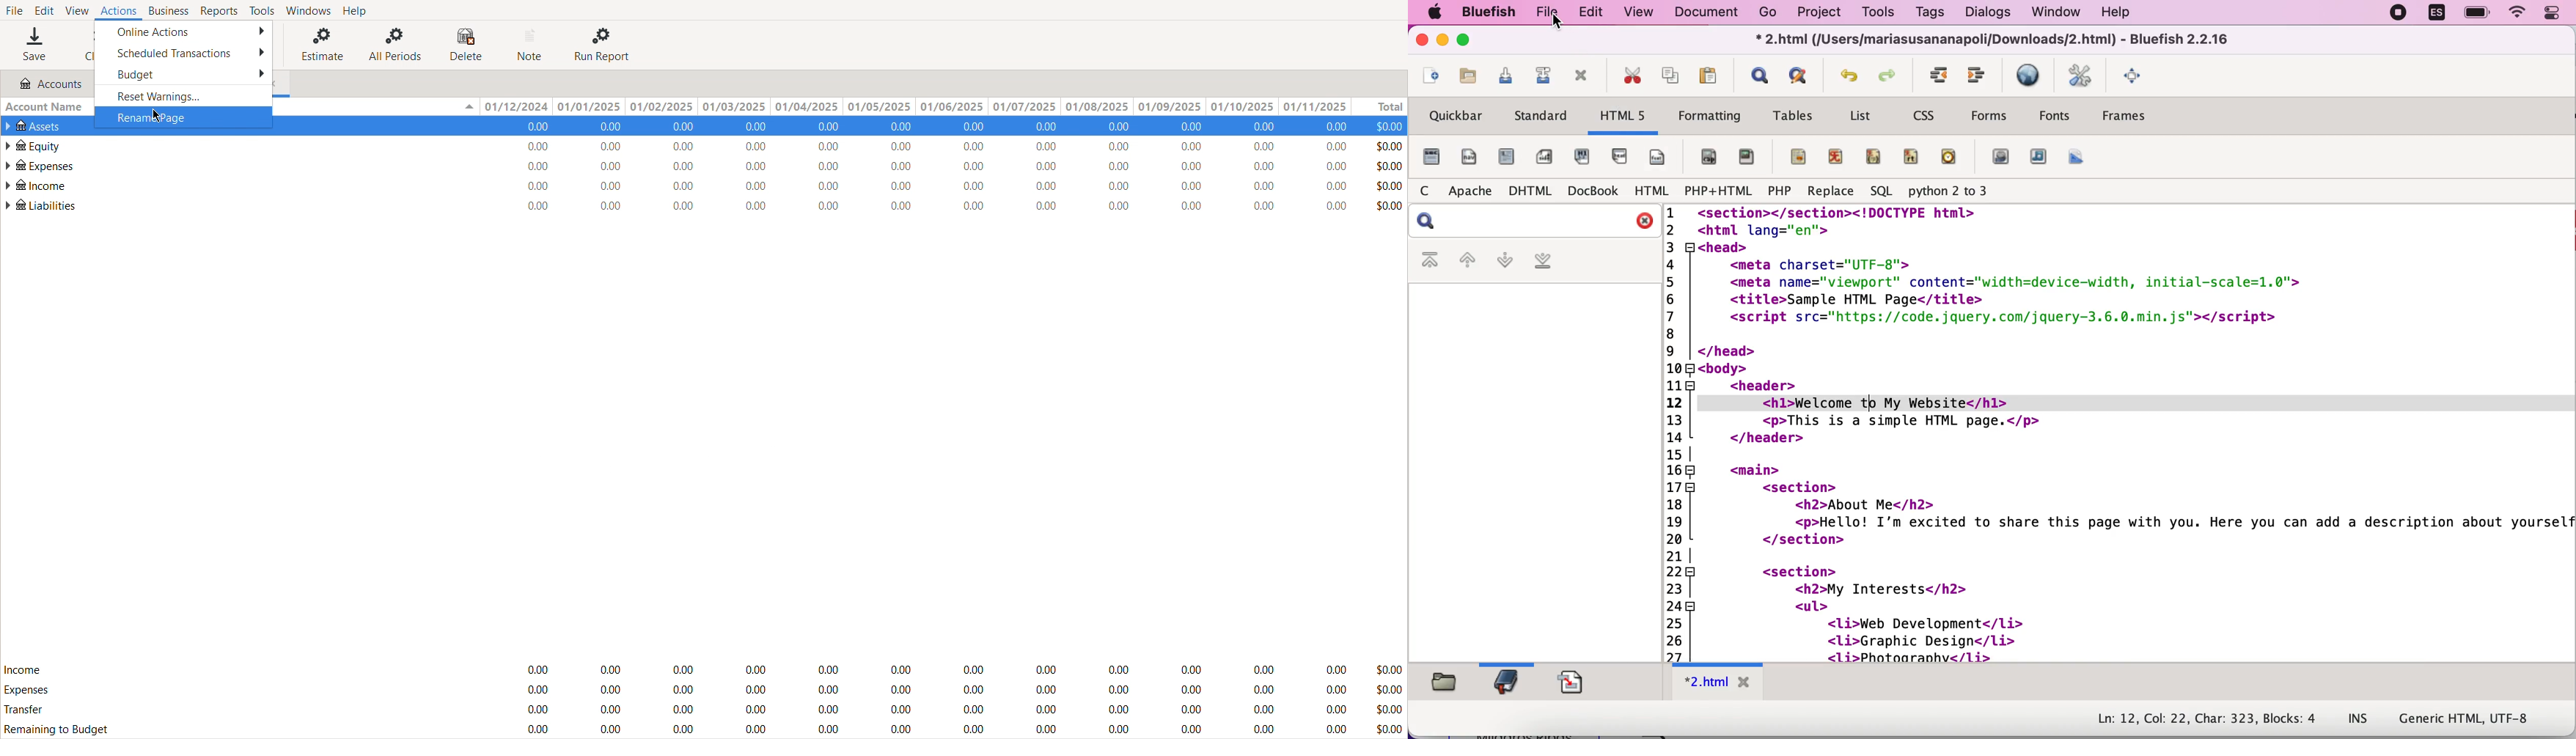  Describe the element at coordinates (1436, 220) in the screenshot. I see `search` at that location.